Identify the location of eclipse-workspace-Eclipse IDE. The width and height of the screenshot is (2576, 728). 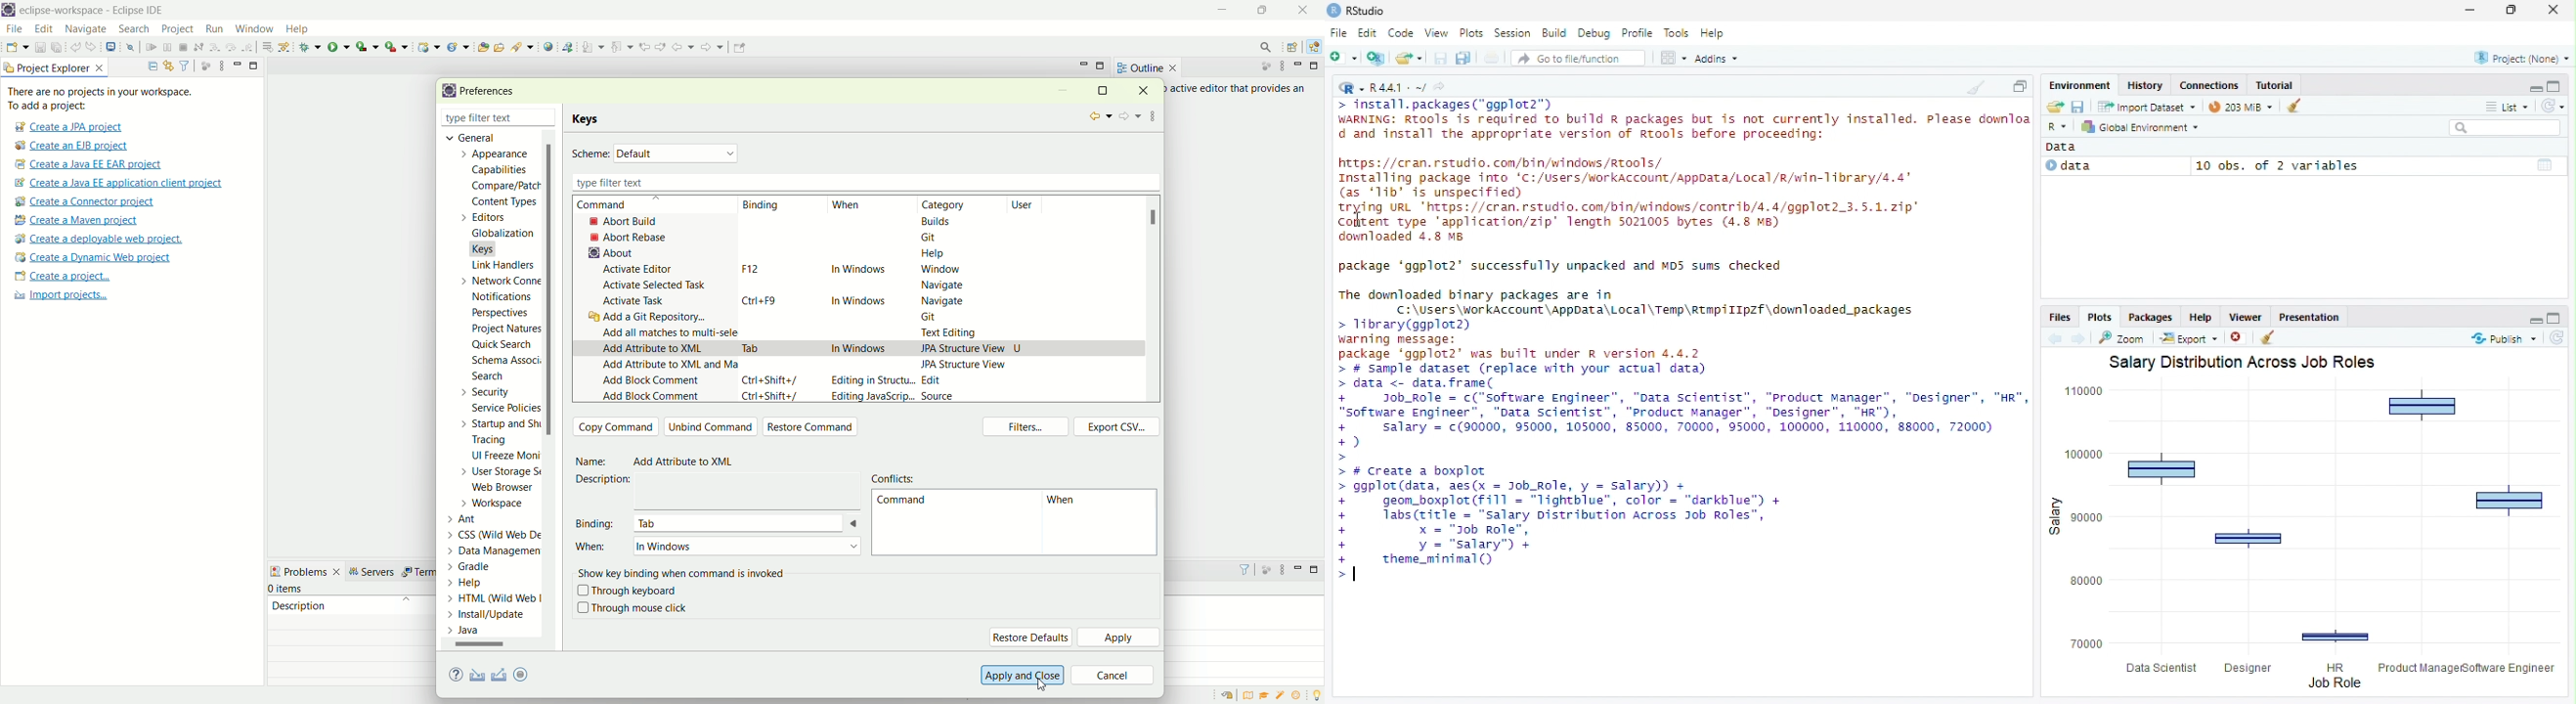
(90, 11).